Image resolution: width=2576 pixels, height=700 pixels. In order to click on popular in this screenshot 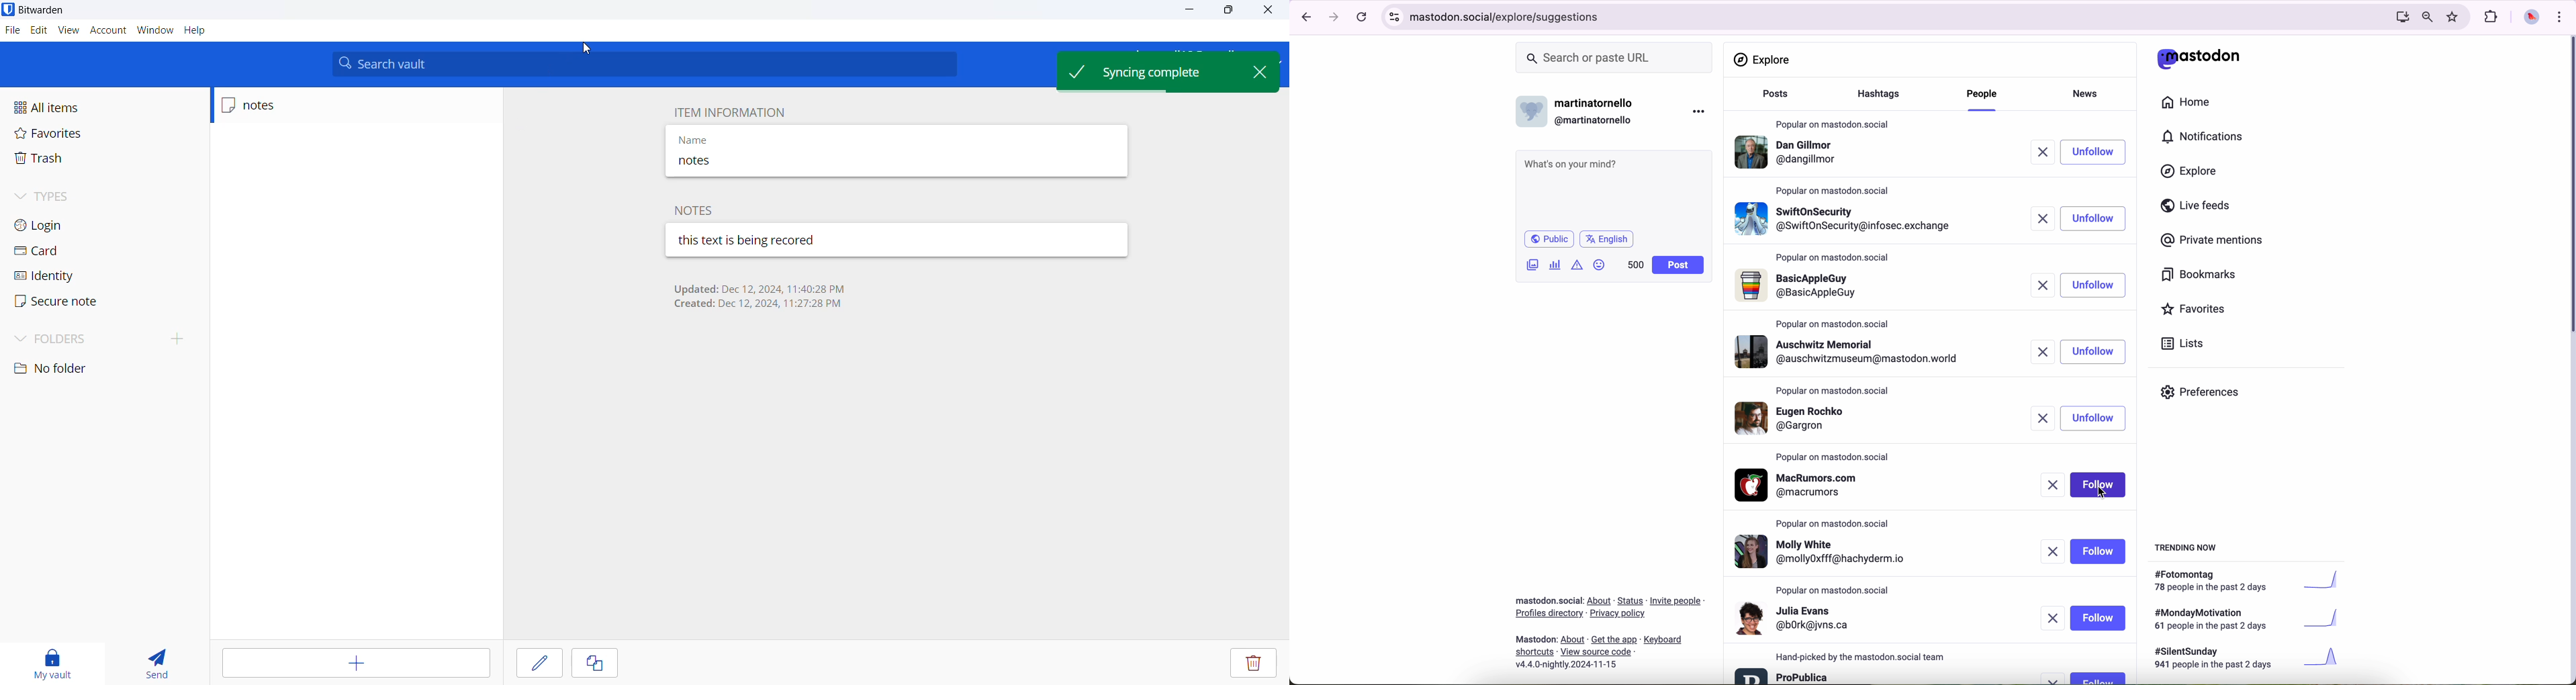, I will do `click(1833, 324)`.